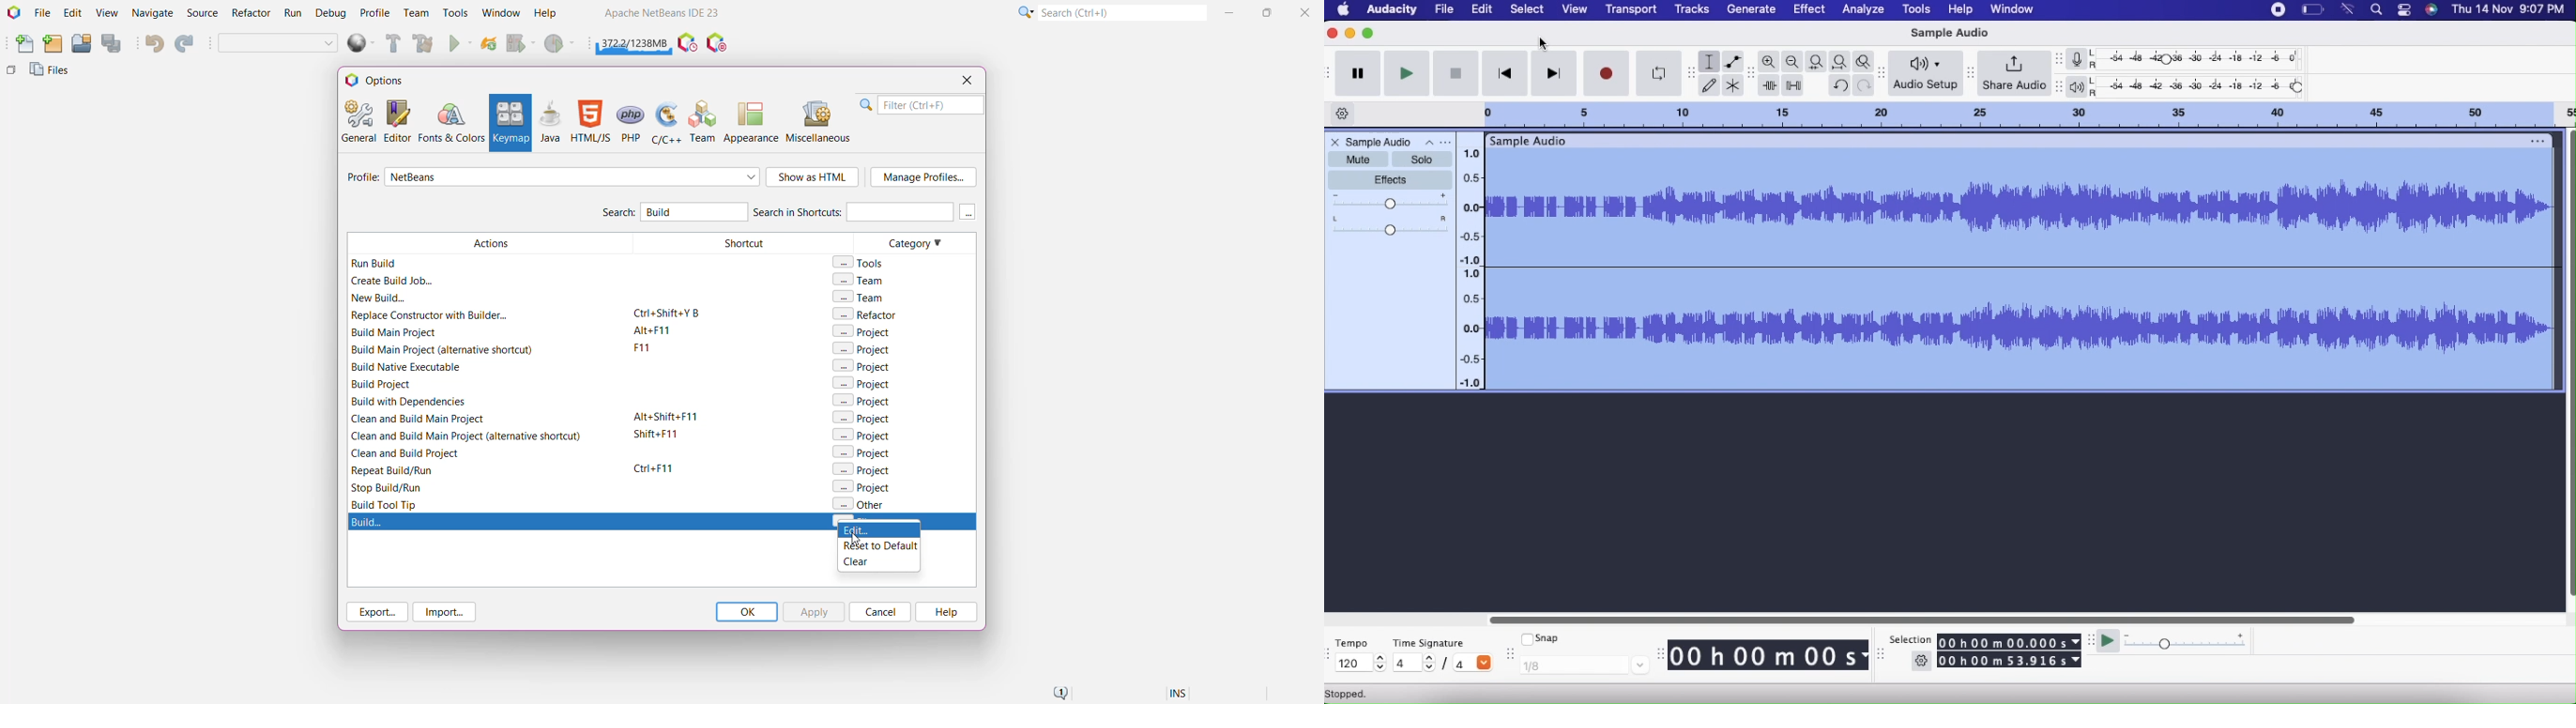 Image resolution: width=2576 pixels, height=728 pixels. Describe the element at coordinates (1362, 160) in the screenshot. I see `Mute` at that location.